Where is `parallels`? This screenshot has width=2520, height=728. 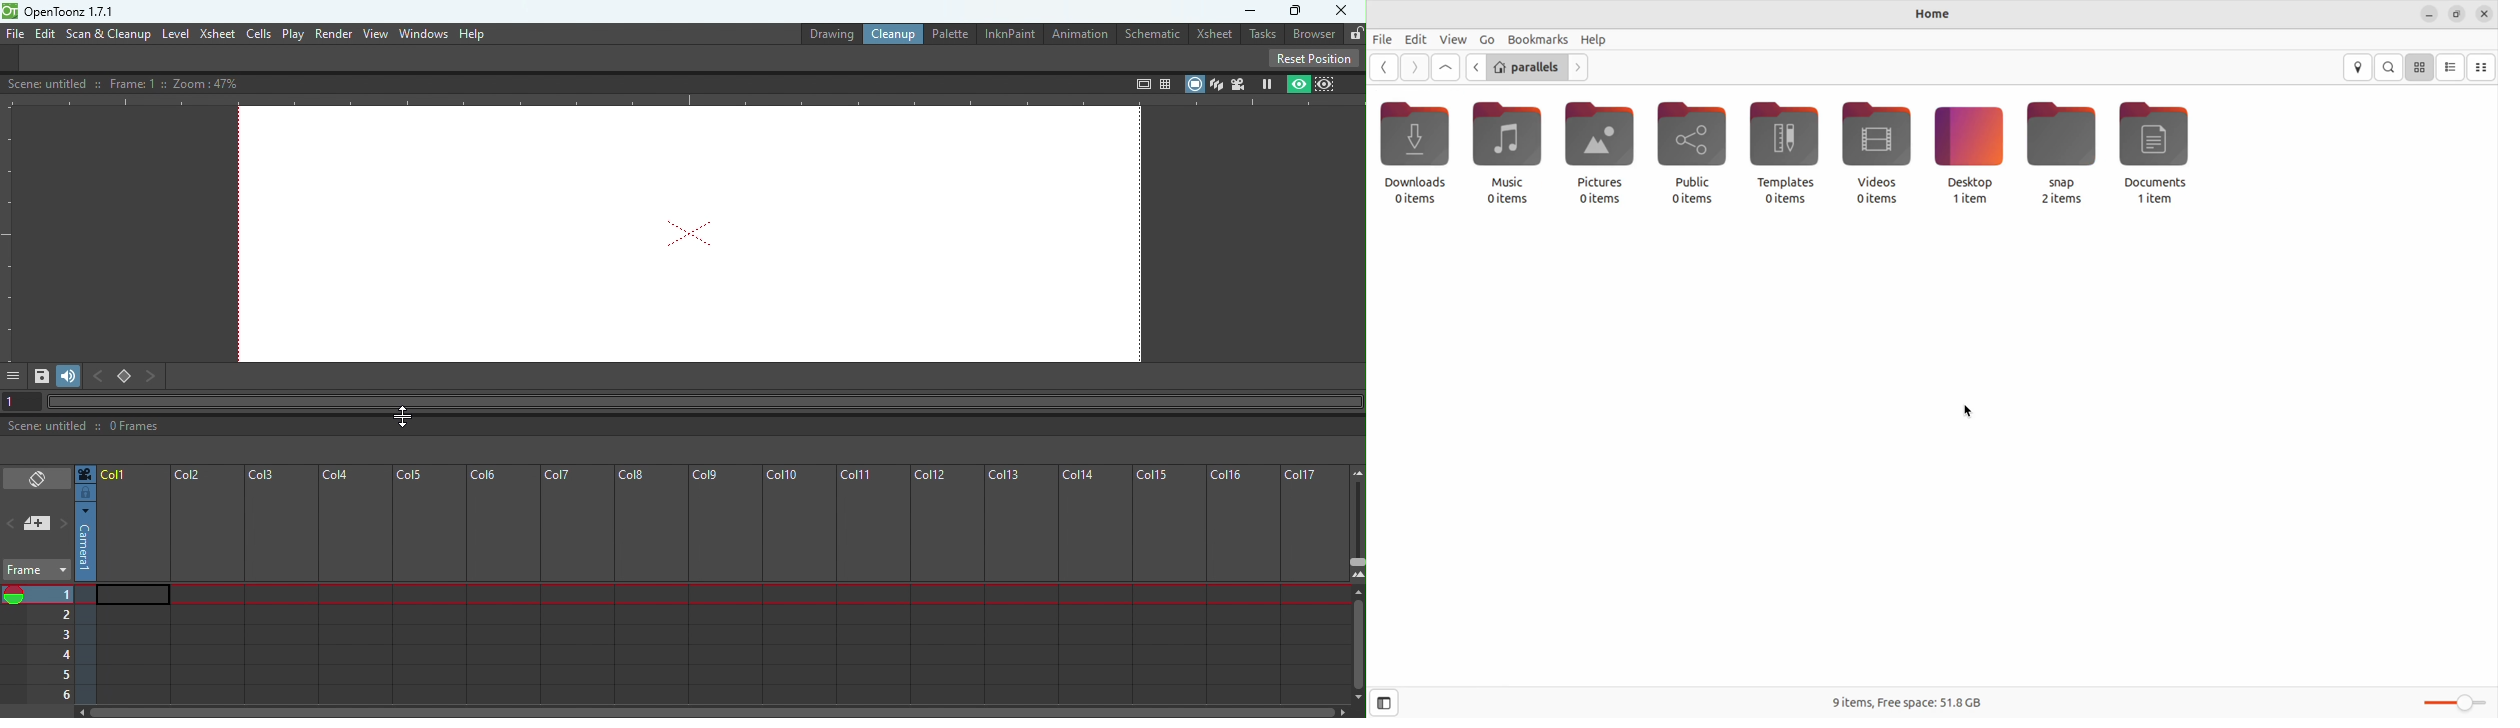
parallels is located at coordinates (1526, 66).